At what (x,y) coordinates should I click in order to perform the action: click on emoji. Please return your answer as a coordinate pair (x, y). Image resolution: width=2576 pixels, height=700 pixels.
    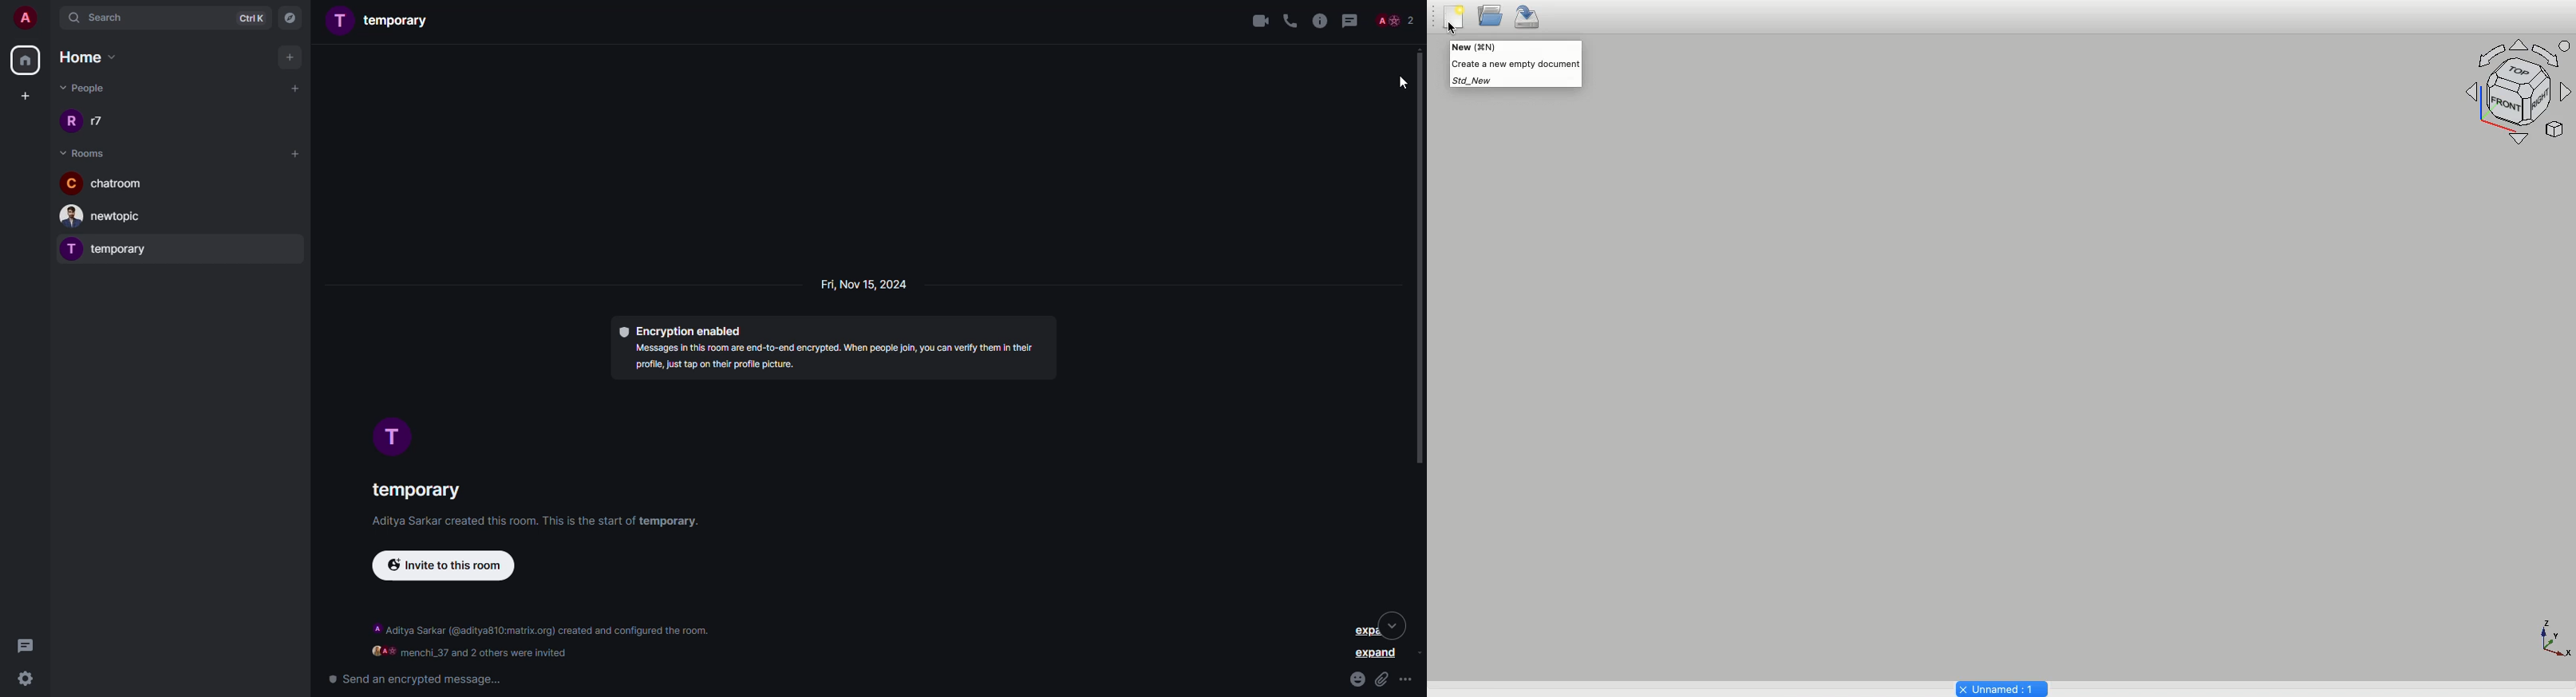
    Looking at the image, I should click on (1358, 677).